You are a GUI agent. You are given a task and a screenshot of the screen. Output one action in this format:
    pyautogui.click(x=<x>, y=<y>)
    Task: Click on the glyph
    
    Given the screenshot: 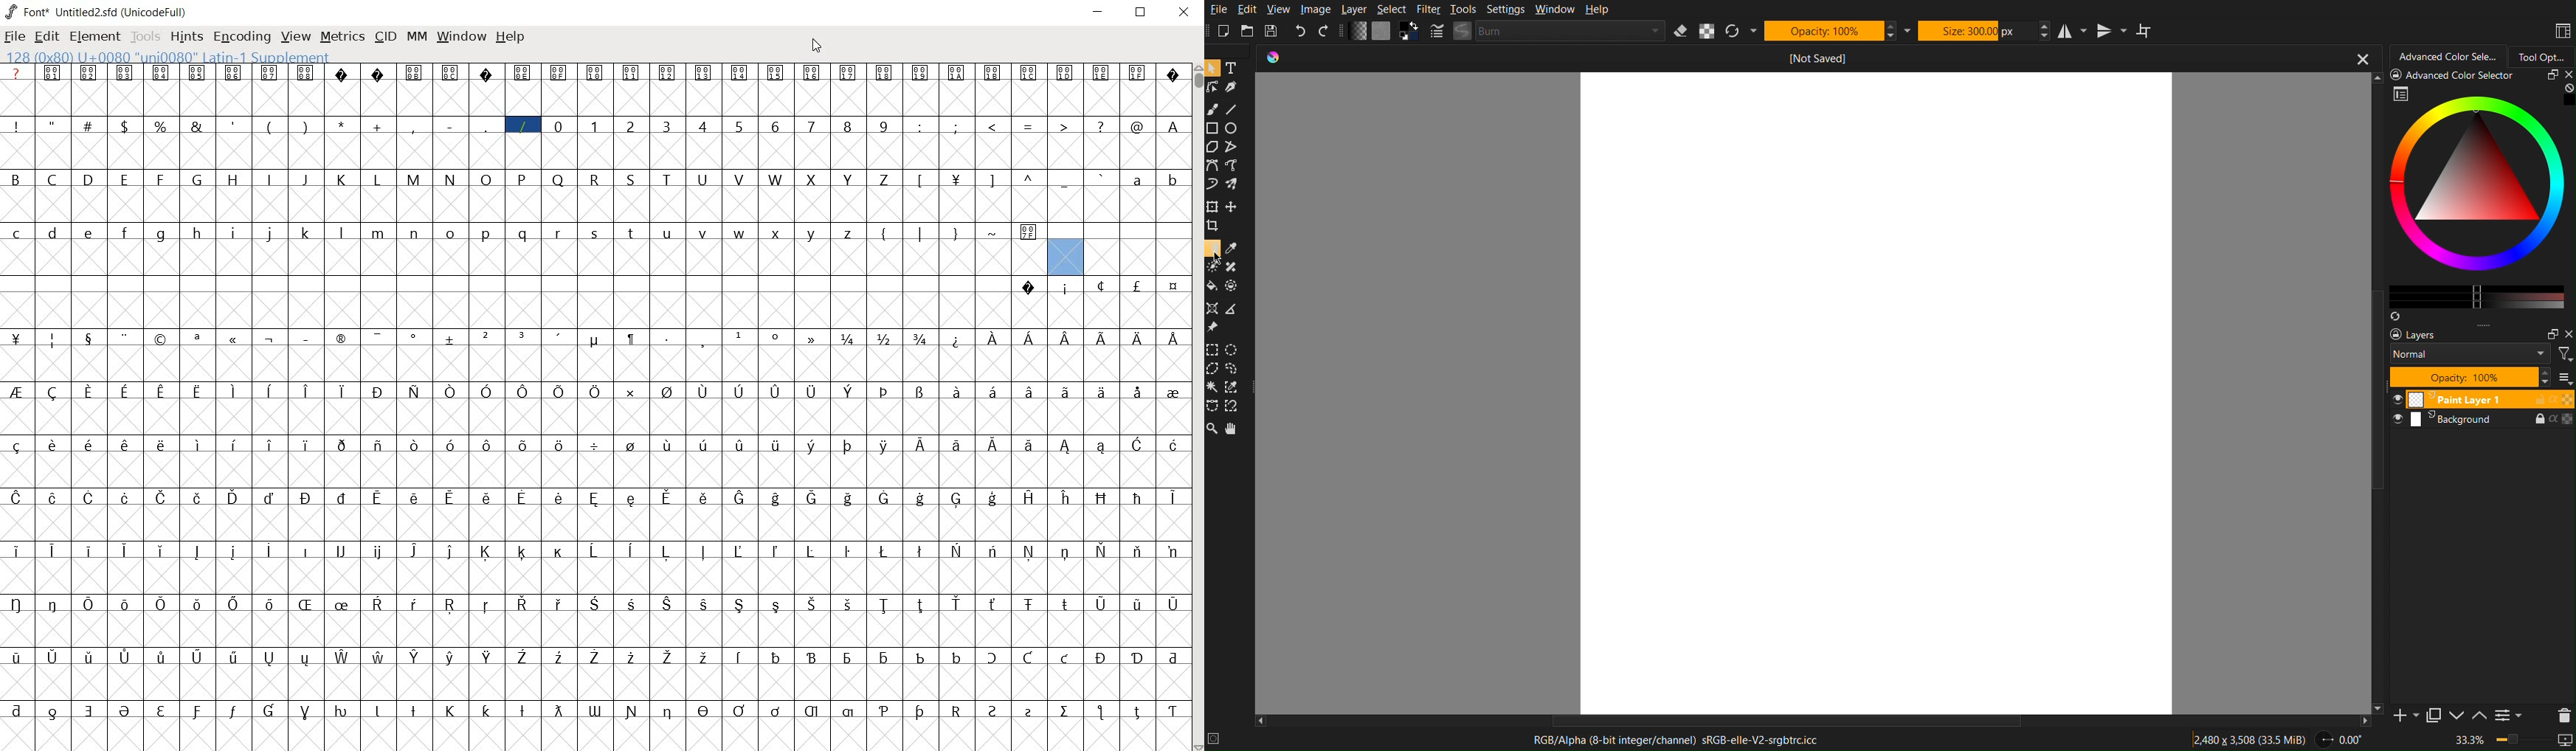 What is the action you would take?
    pyautogui.click(x=196, y=712)
    